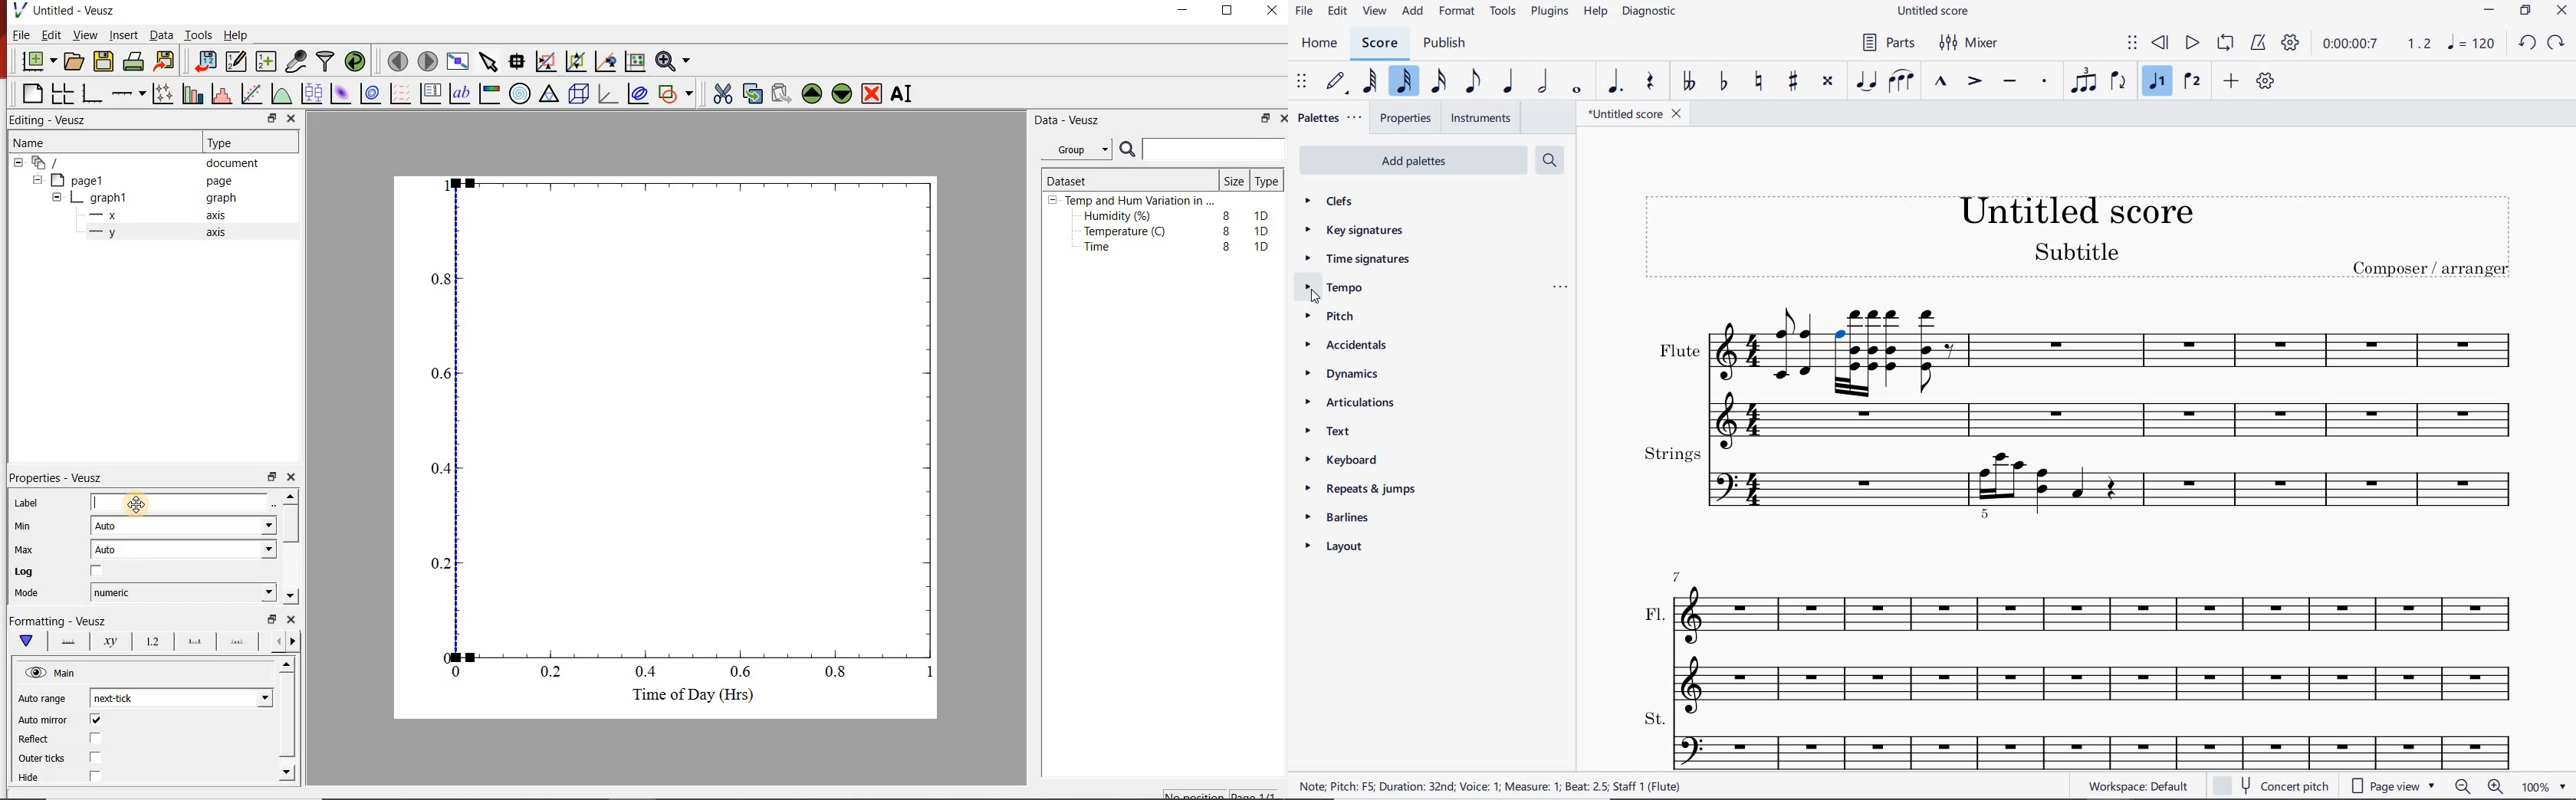 Image resolution: width=2576 pixels, height=812 pixels. Describe the element at coordinates (193, 91) in the screenshot. I see `plot bar charts` at that location.